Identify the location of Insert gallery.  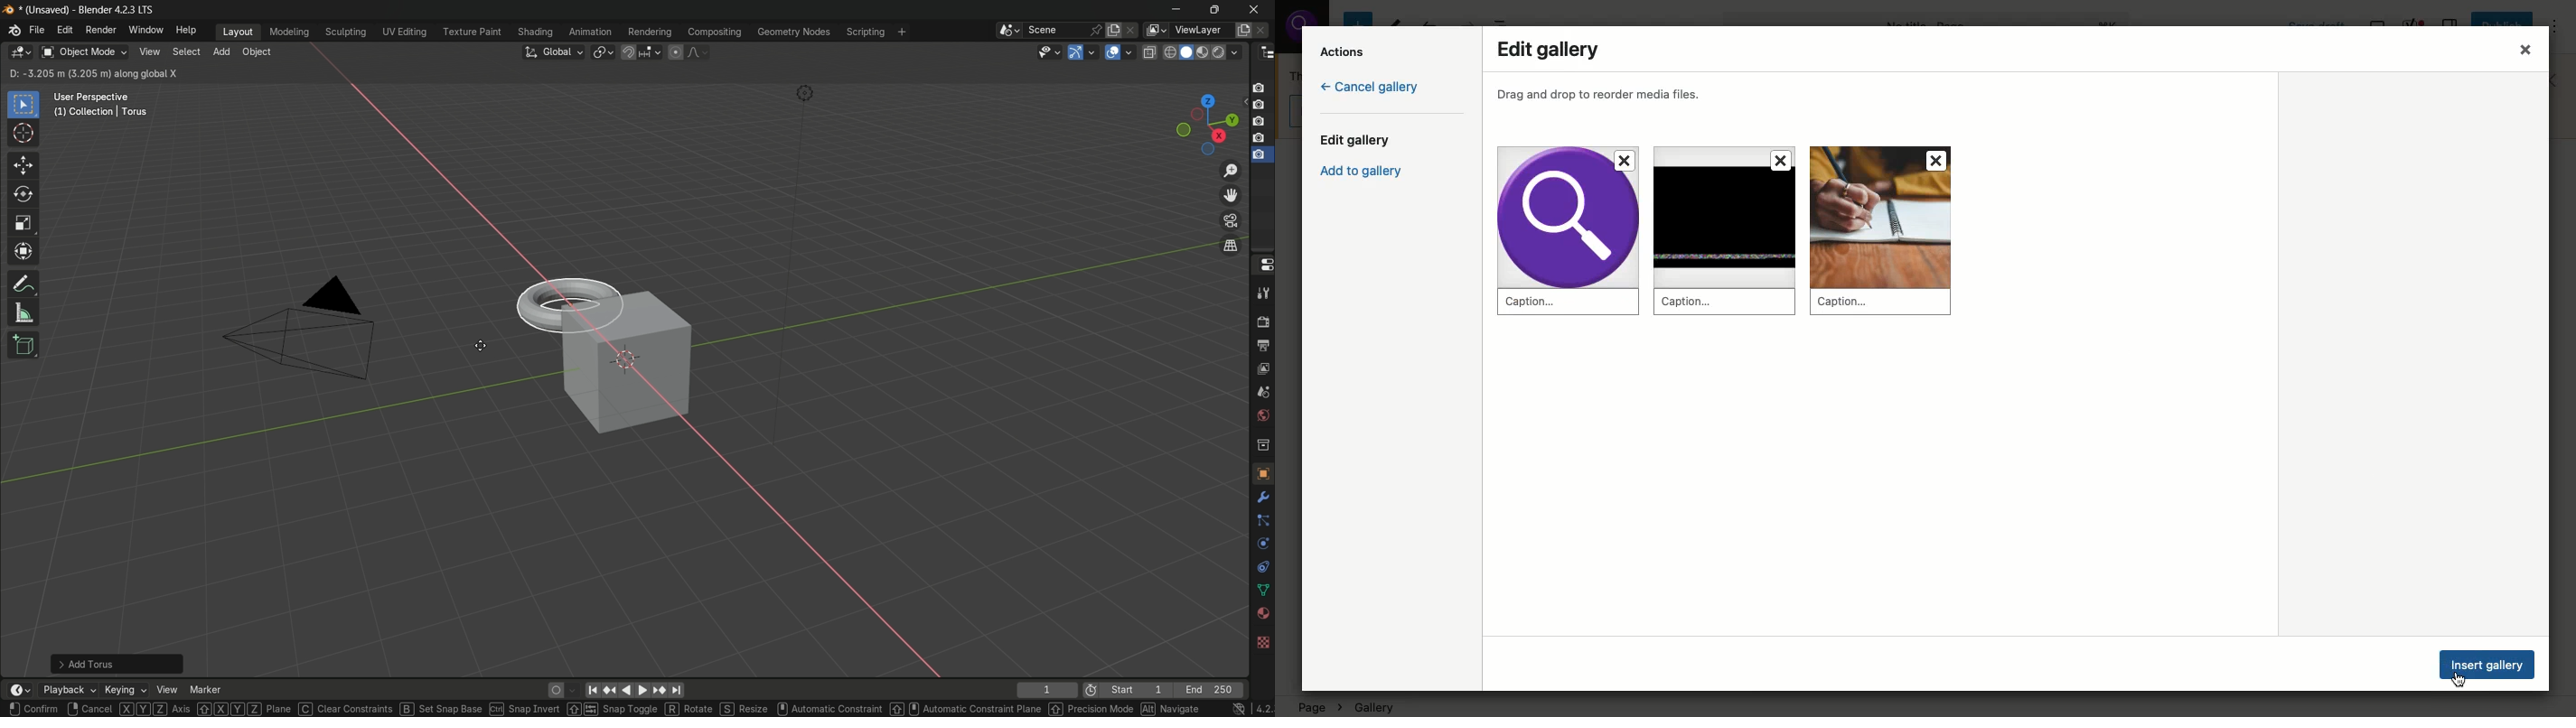
(2489, 664).